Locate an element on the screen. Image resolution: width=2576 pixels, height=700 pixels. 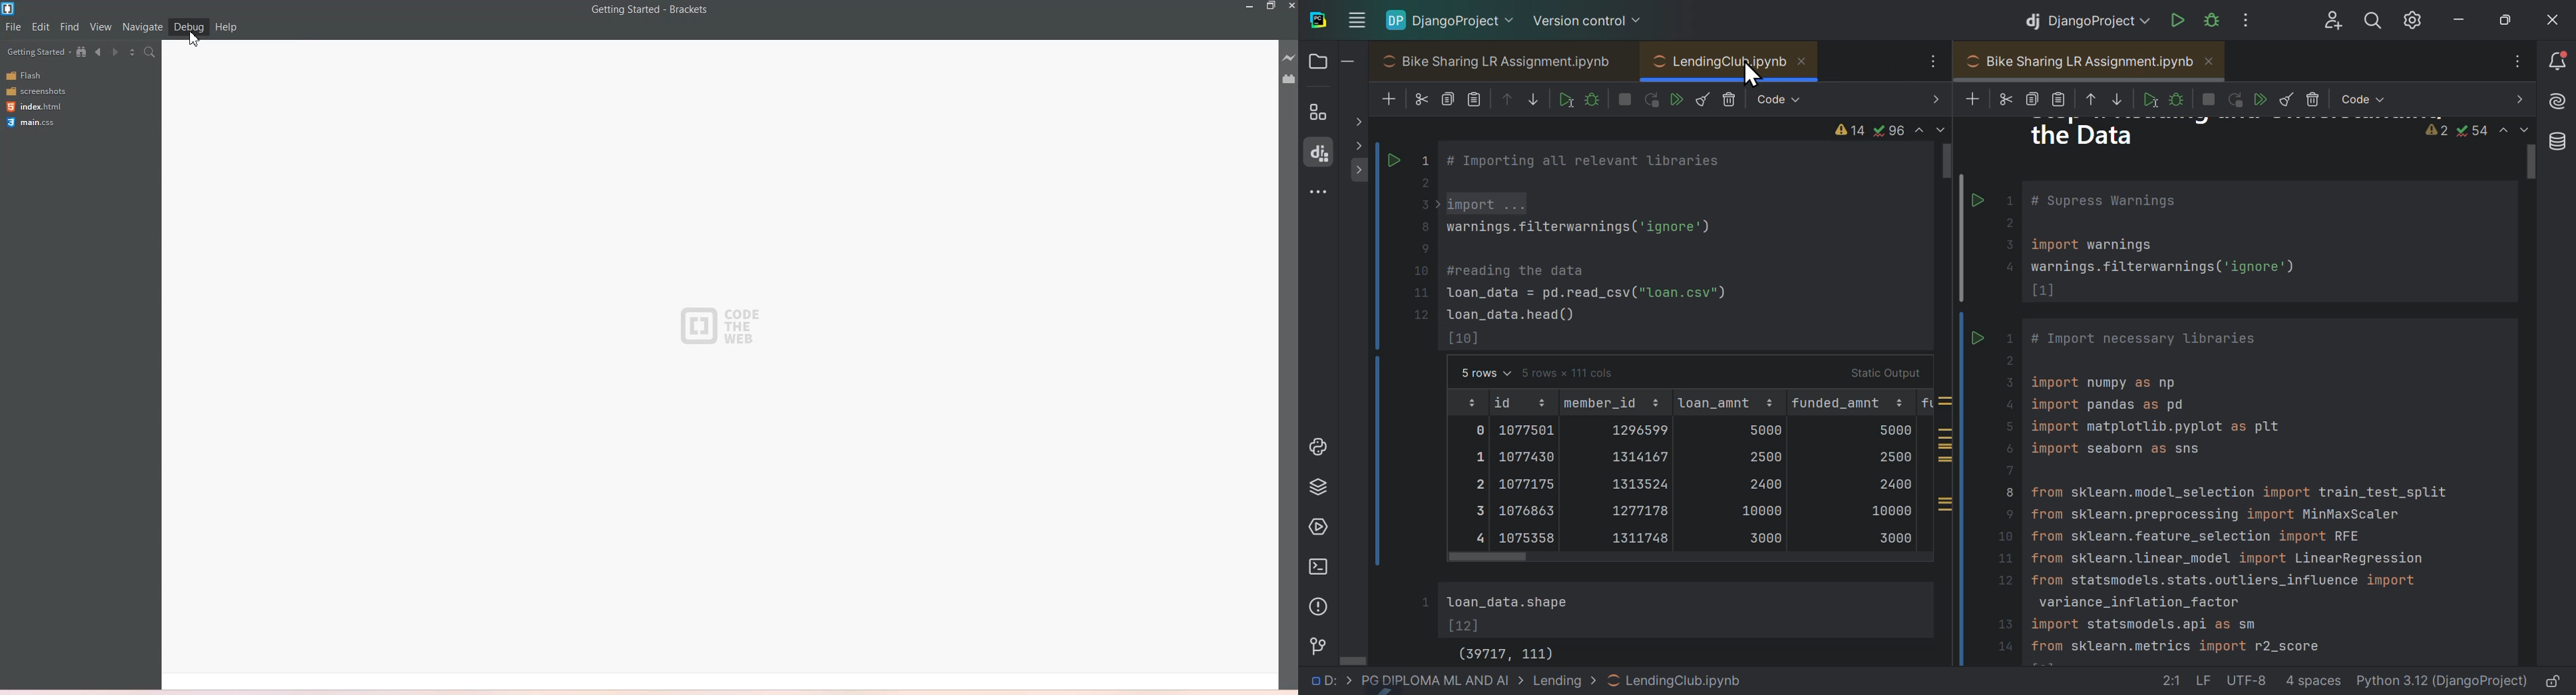
copy is located at coordinates (1447, 99).